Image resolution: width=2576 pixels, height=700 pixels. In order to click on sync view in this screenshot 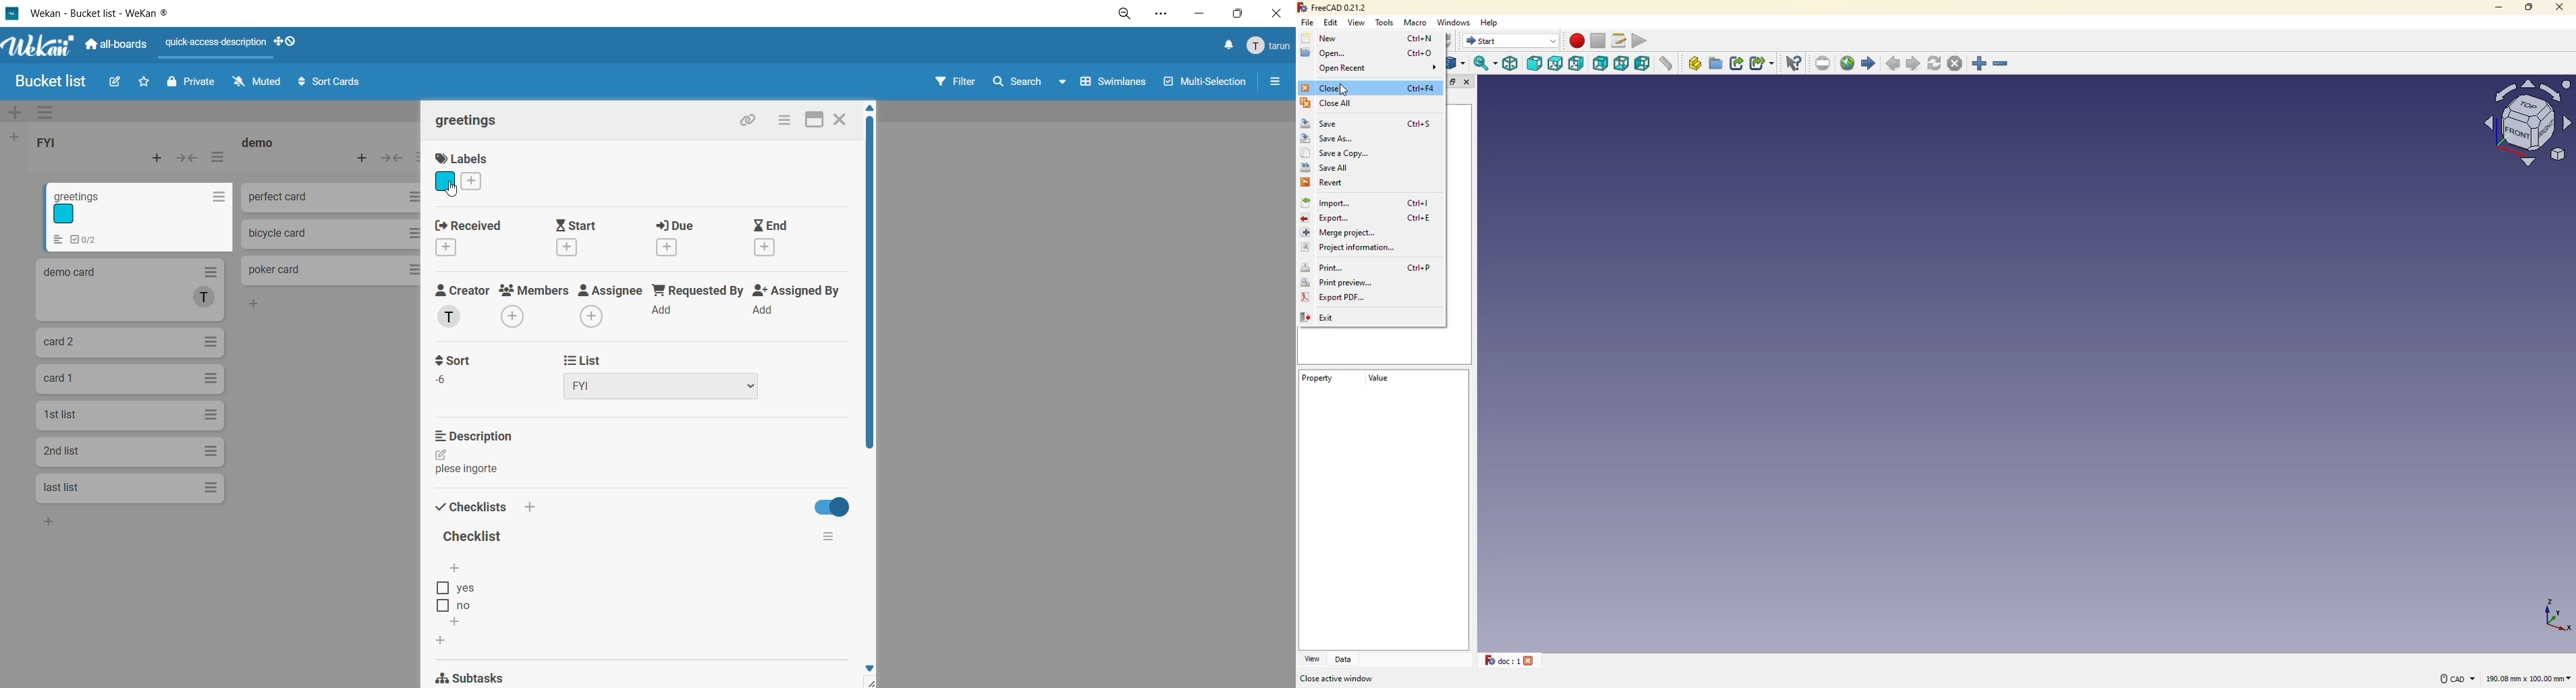, I will do `click(1484, 63)`.